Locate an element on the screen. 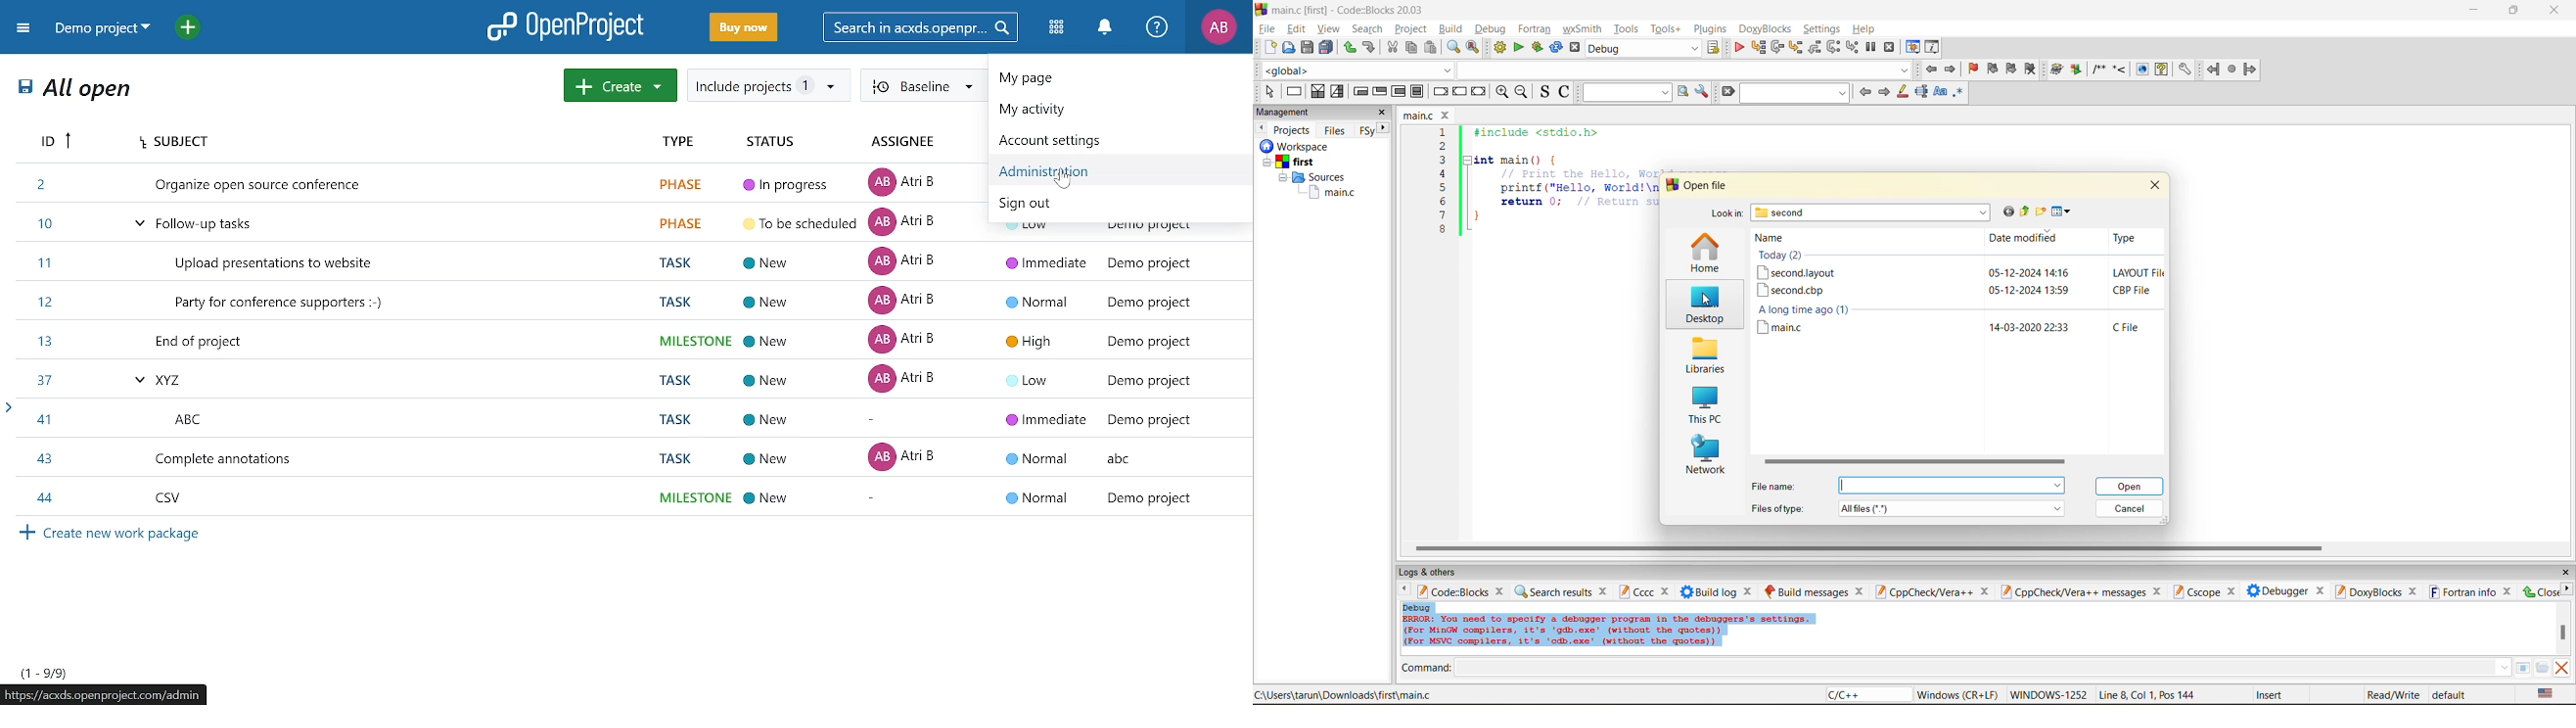 This screenshot has height=728, width=2576. cursor is located at coordinates (1064, 181).